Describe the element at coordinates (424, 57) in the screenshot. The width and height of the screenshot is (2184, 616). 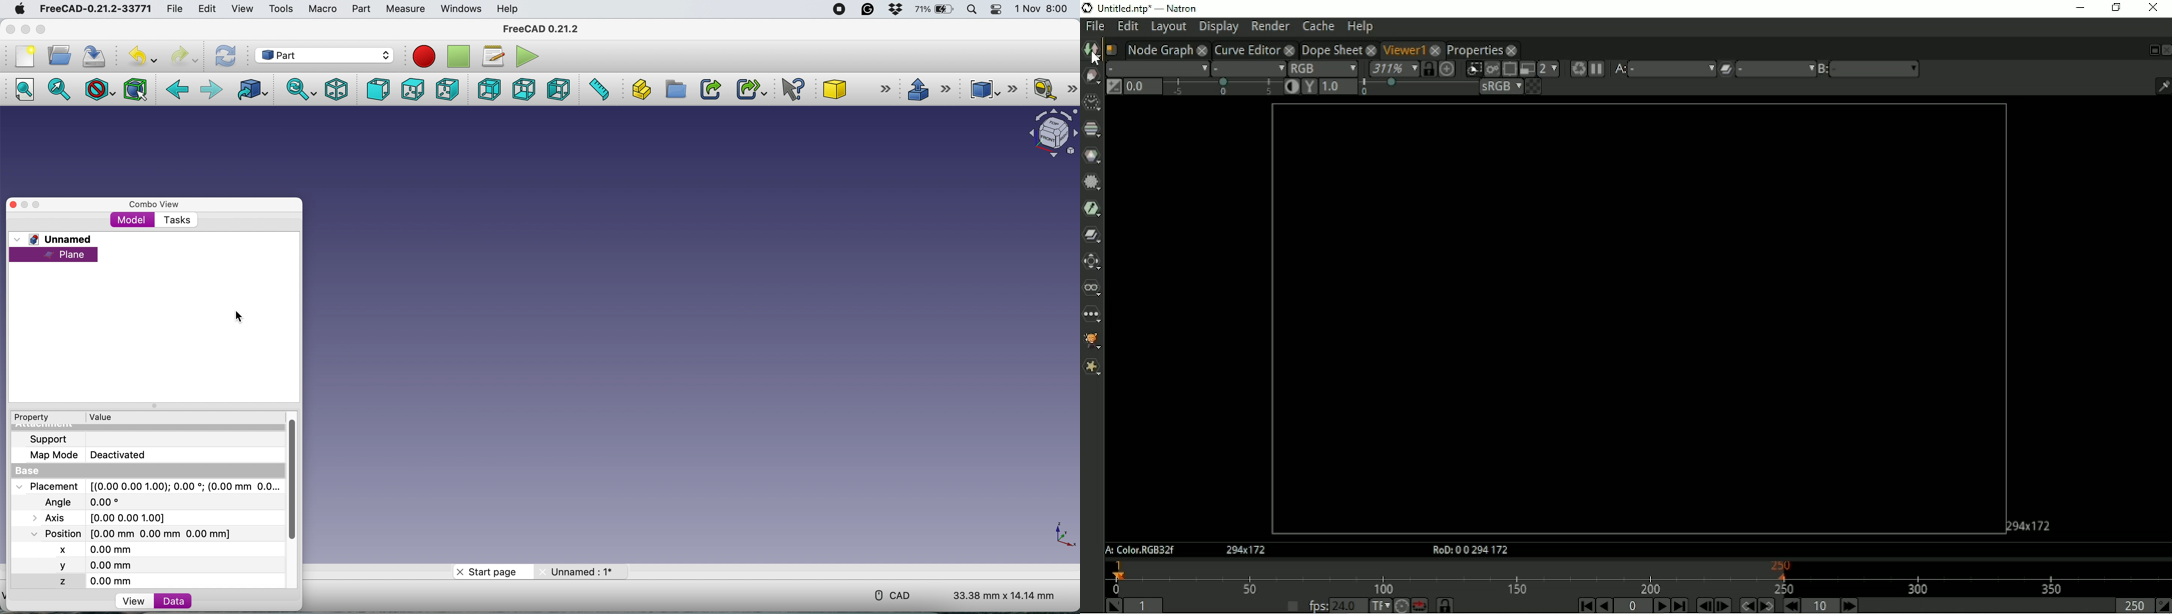
I see `recording macros` at that location.